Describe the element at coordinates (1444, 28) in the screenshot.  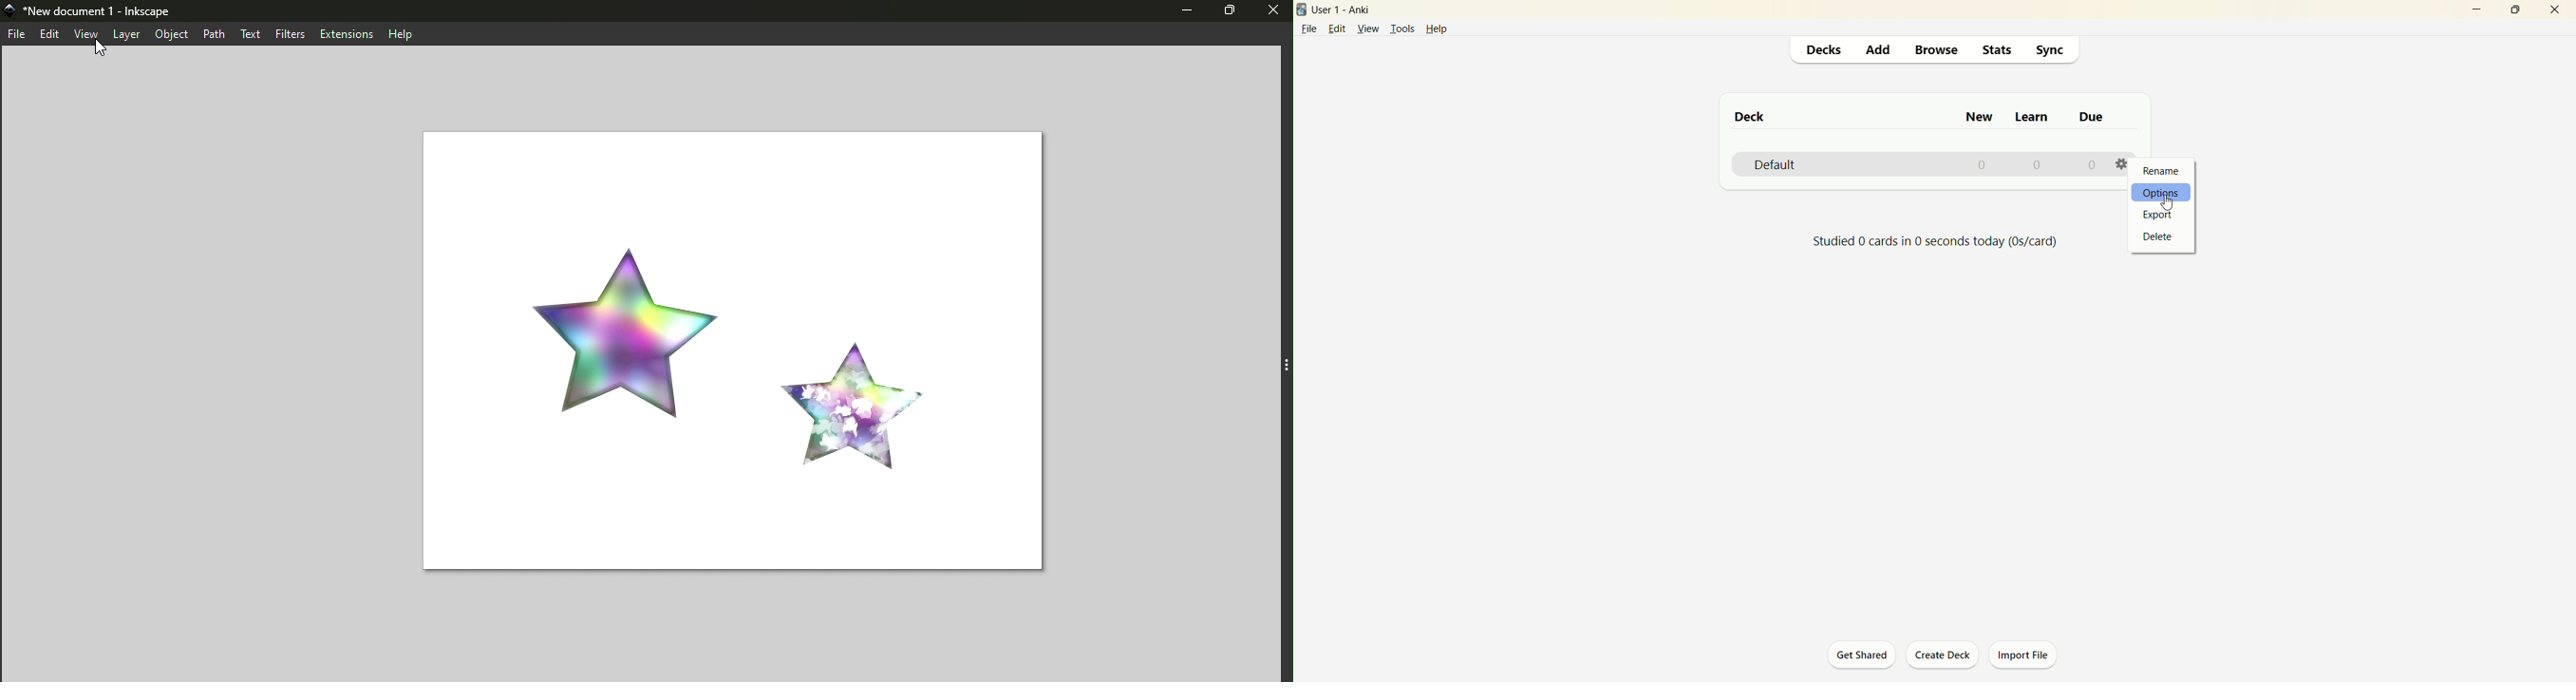
I see `help` at that location.